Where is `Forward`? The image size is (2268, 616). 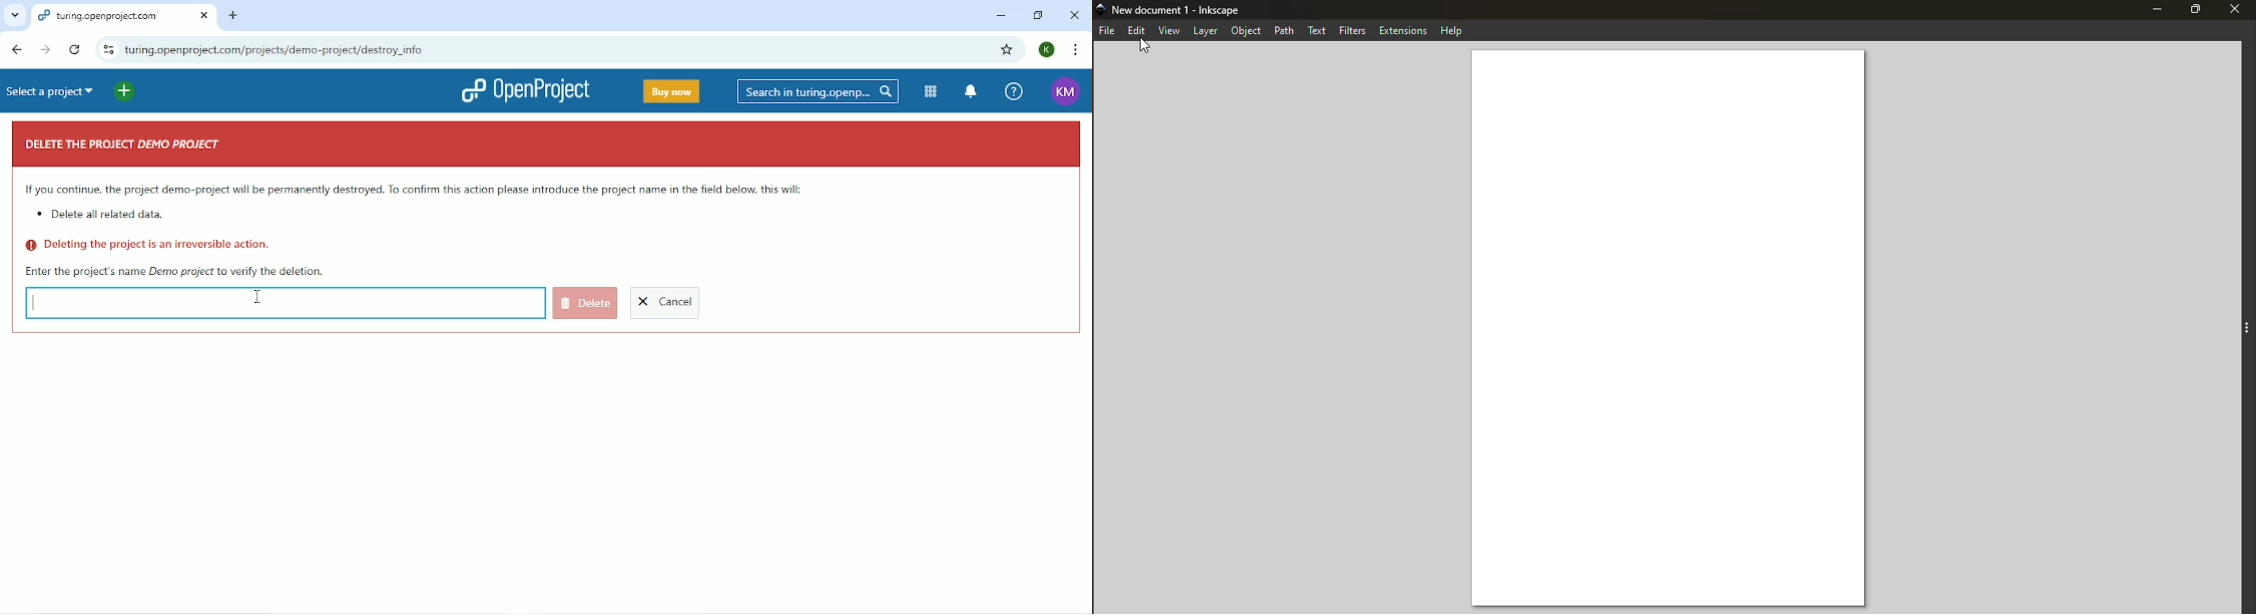
Forward is located at coordinates (43, 50).